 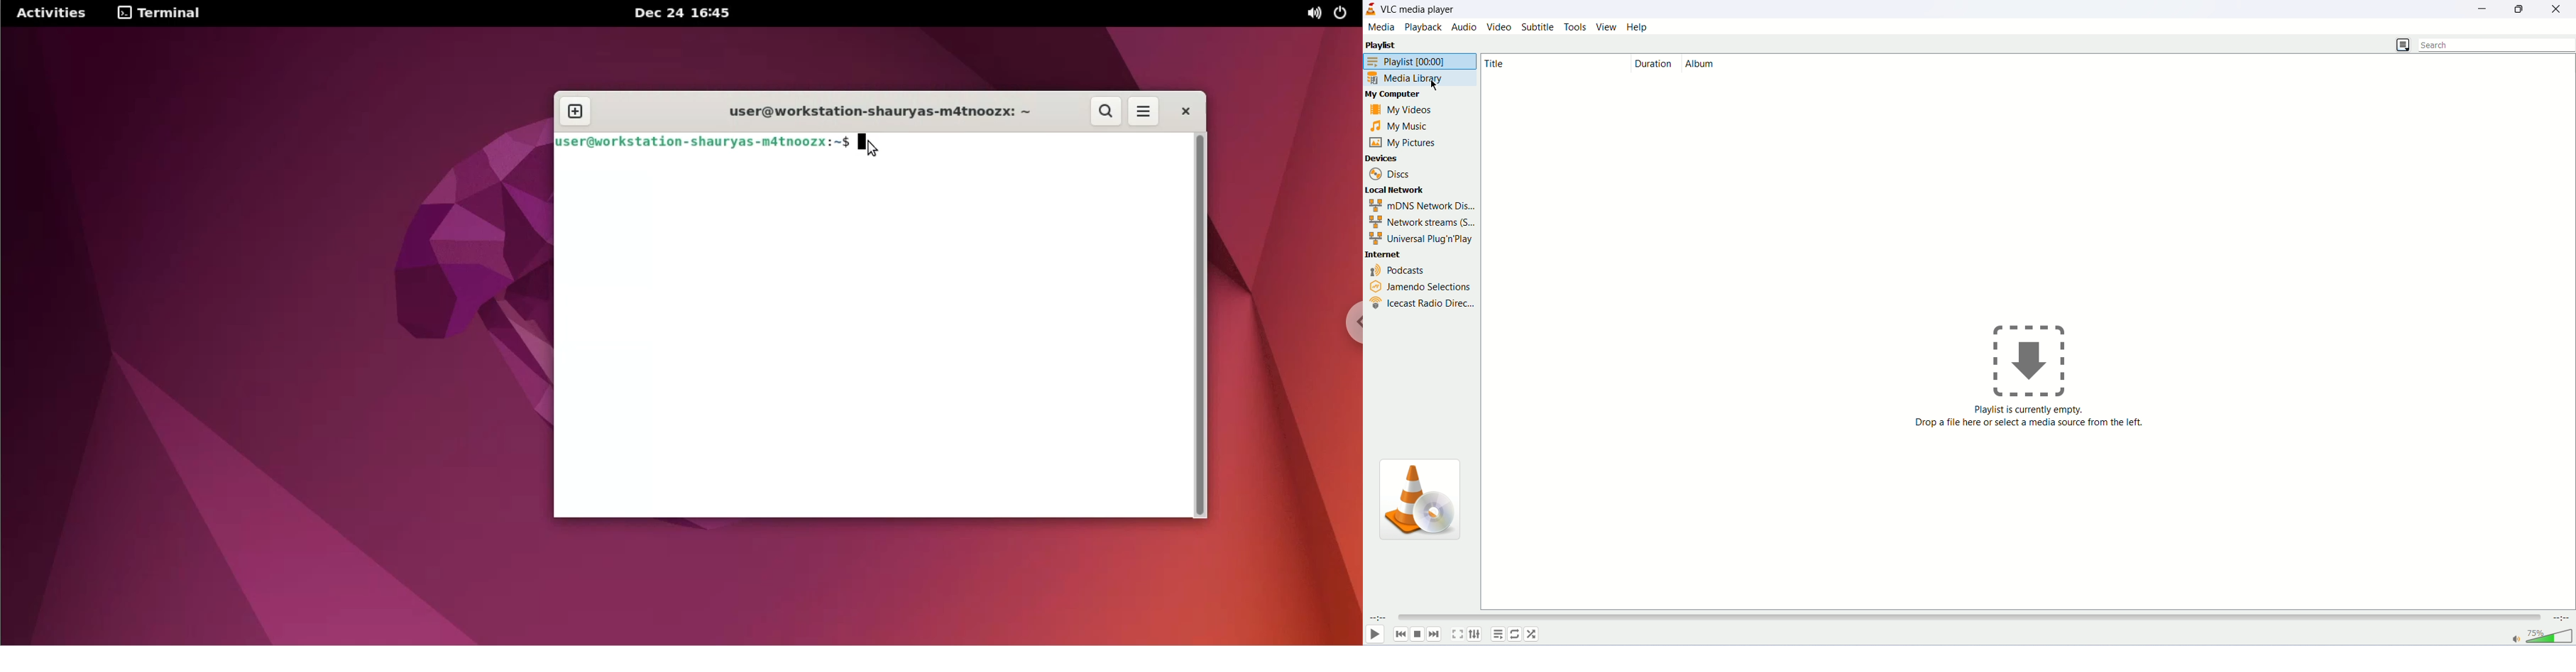 What do you see at coordinates (1605, 26) in the screenshot?
I see `view` at bounding box center [1605, 26].